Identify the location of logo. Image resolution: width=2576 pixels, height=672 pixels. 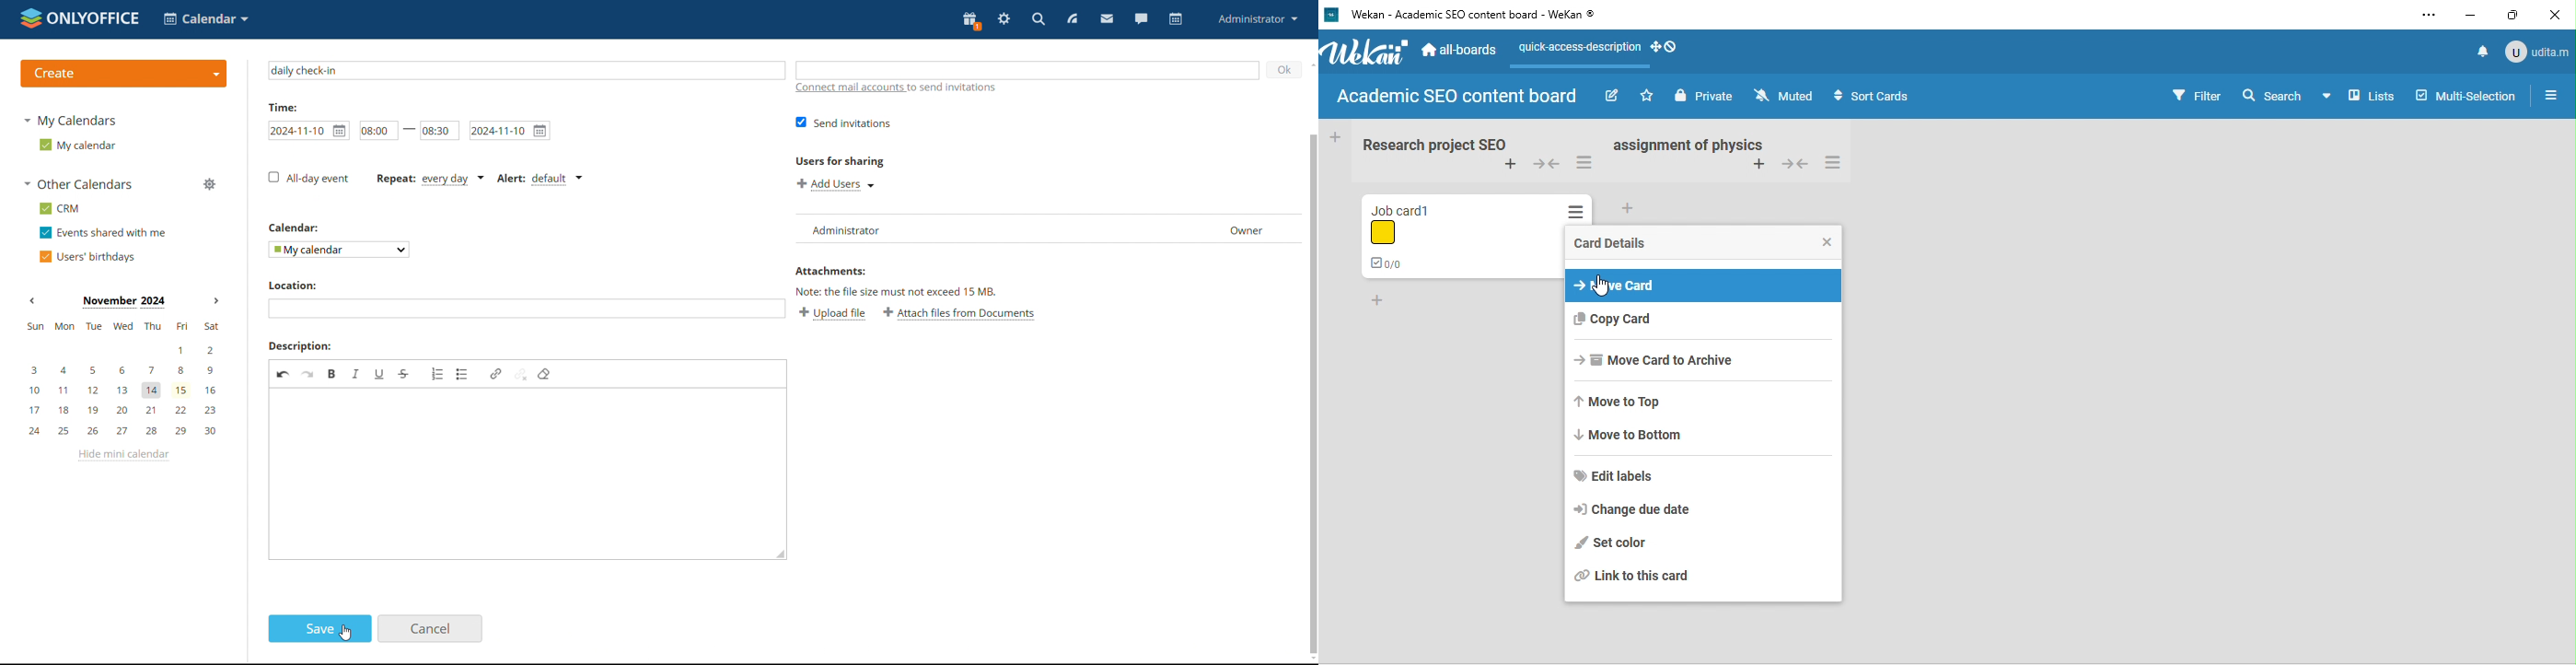
(80, 18).